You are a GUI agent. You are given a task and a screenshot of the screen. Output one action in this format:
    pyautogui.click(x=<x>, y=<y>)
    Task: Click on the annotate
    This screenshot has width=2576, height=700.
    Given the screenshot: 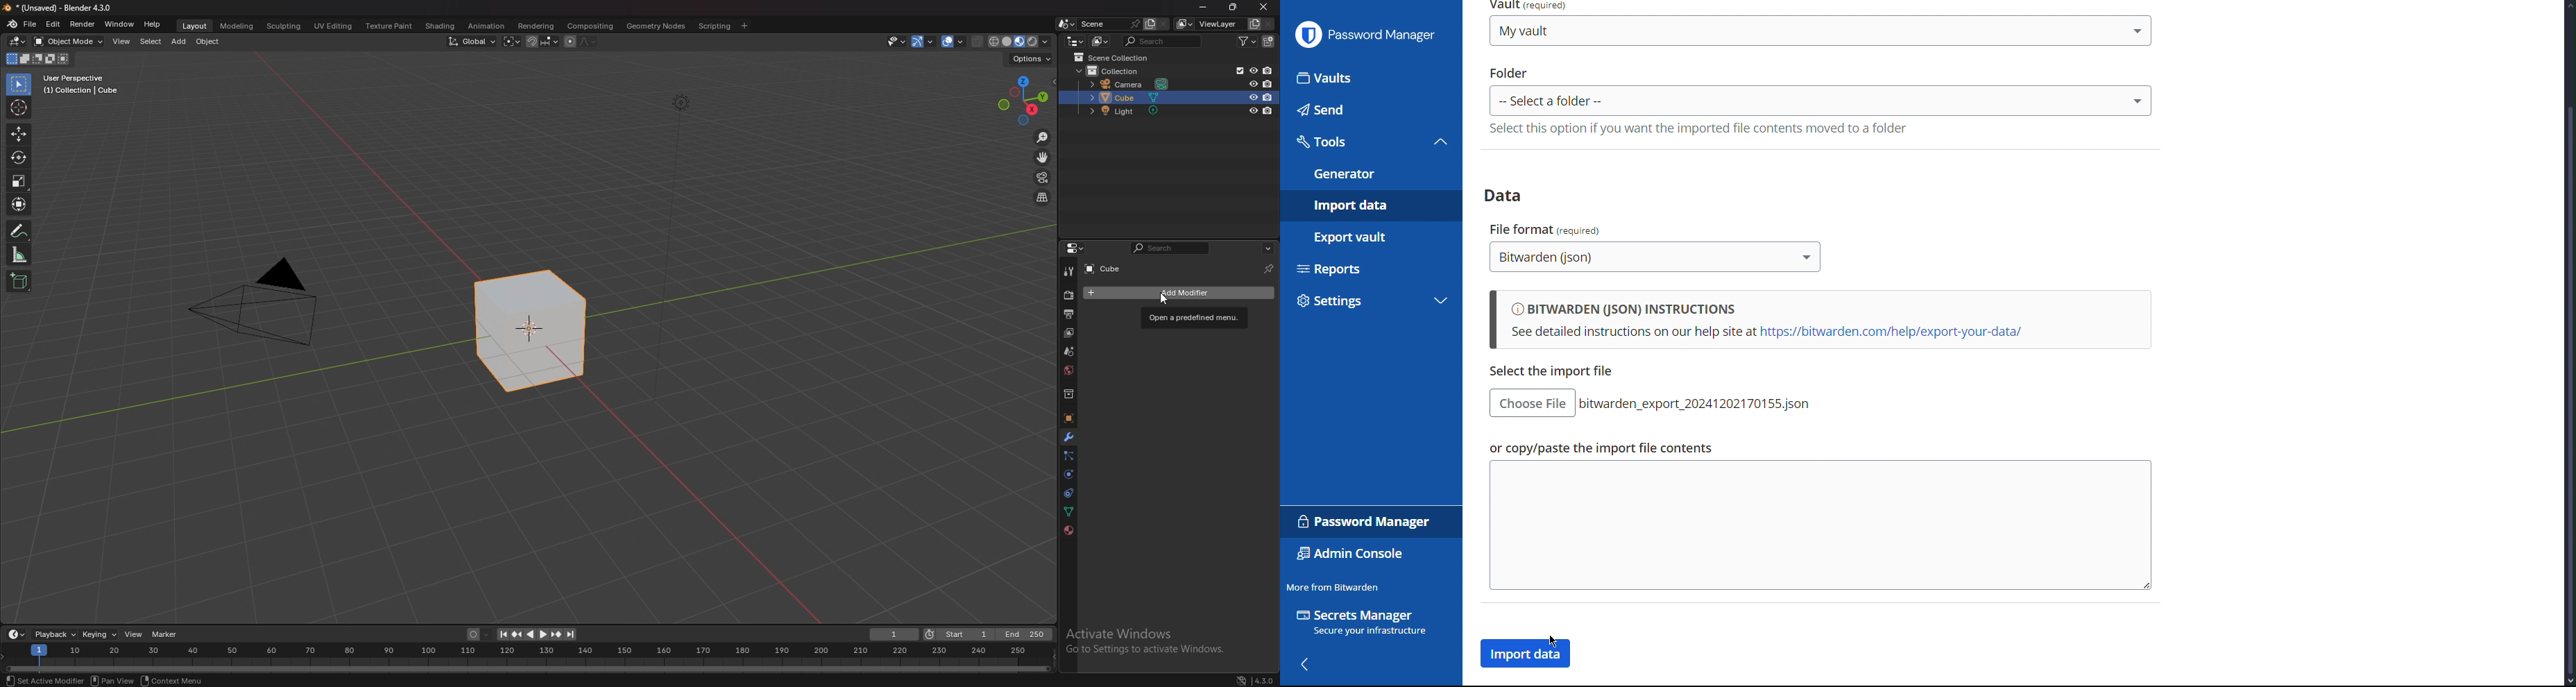 What is the action you would take?
    pyautogui.click(x=19, y=231)
    